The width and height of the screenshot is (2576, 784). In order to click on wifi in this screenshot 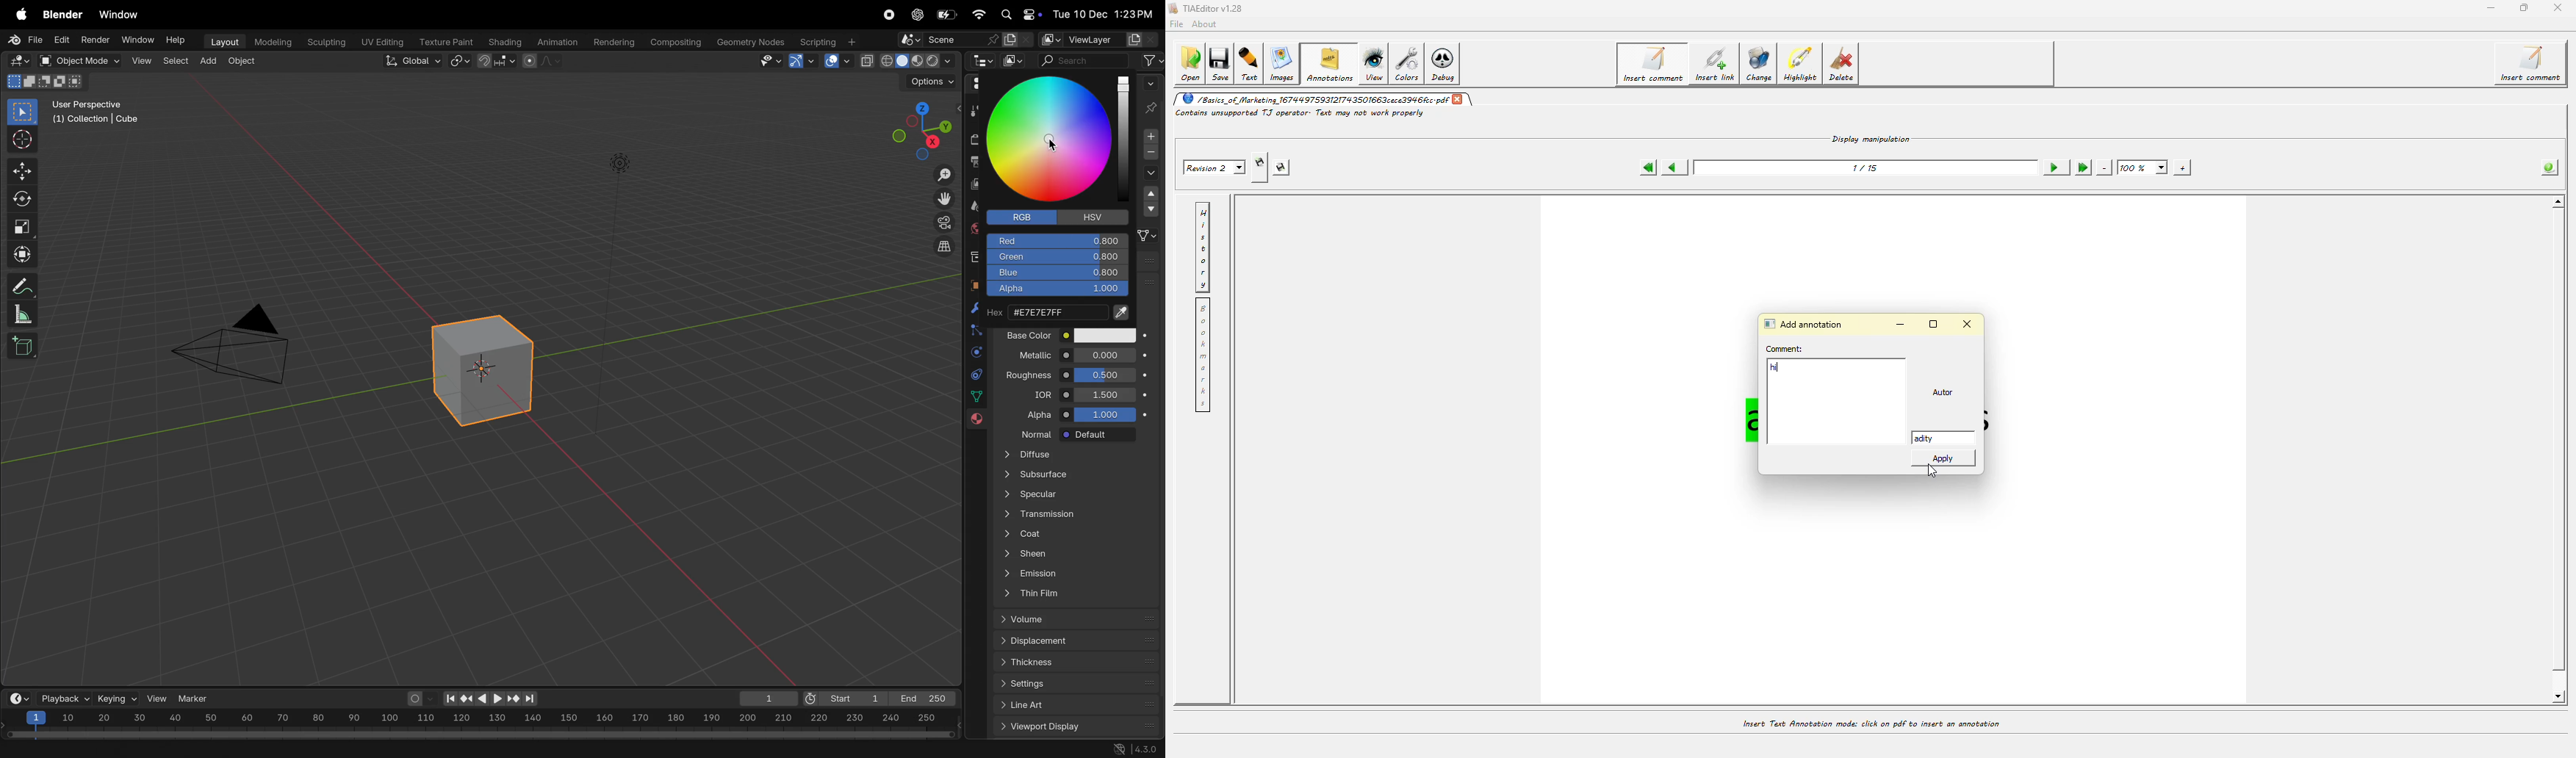, I will do `click(979, 14)`.